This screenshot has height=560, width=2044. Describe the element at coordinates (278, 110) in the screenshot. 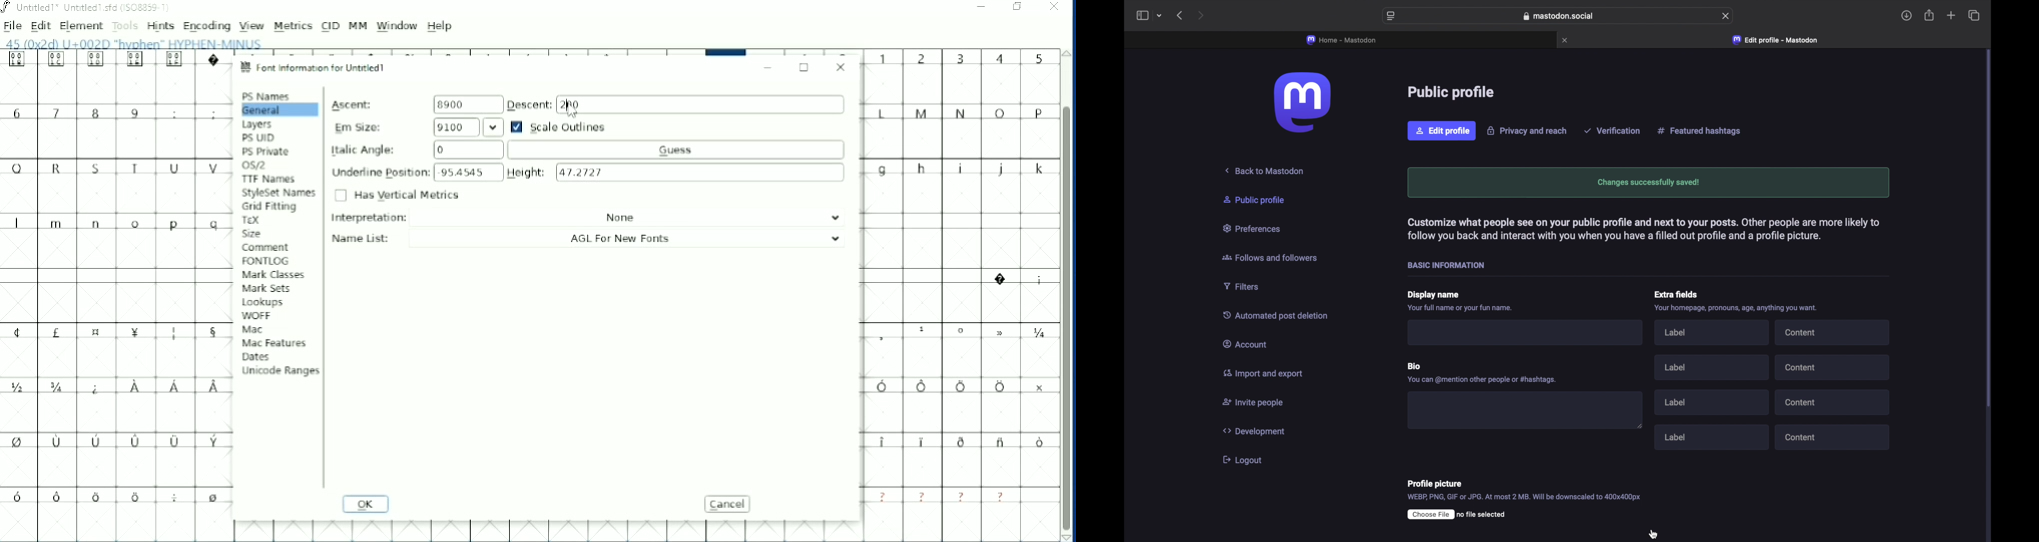

I see `General` at that location.